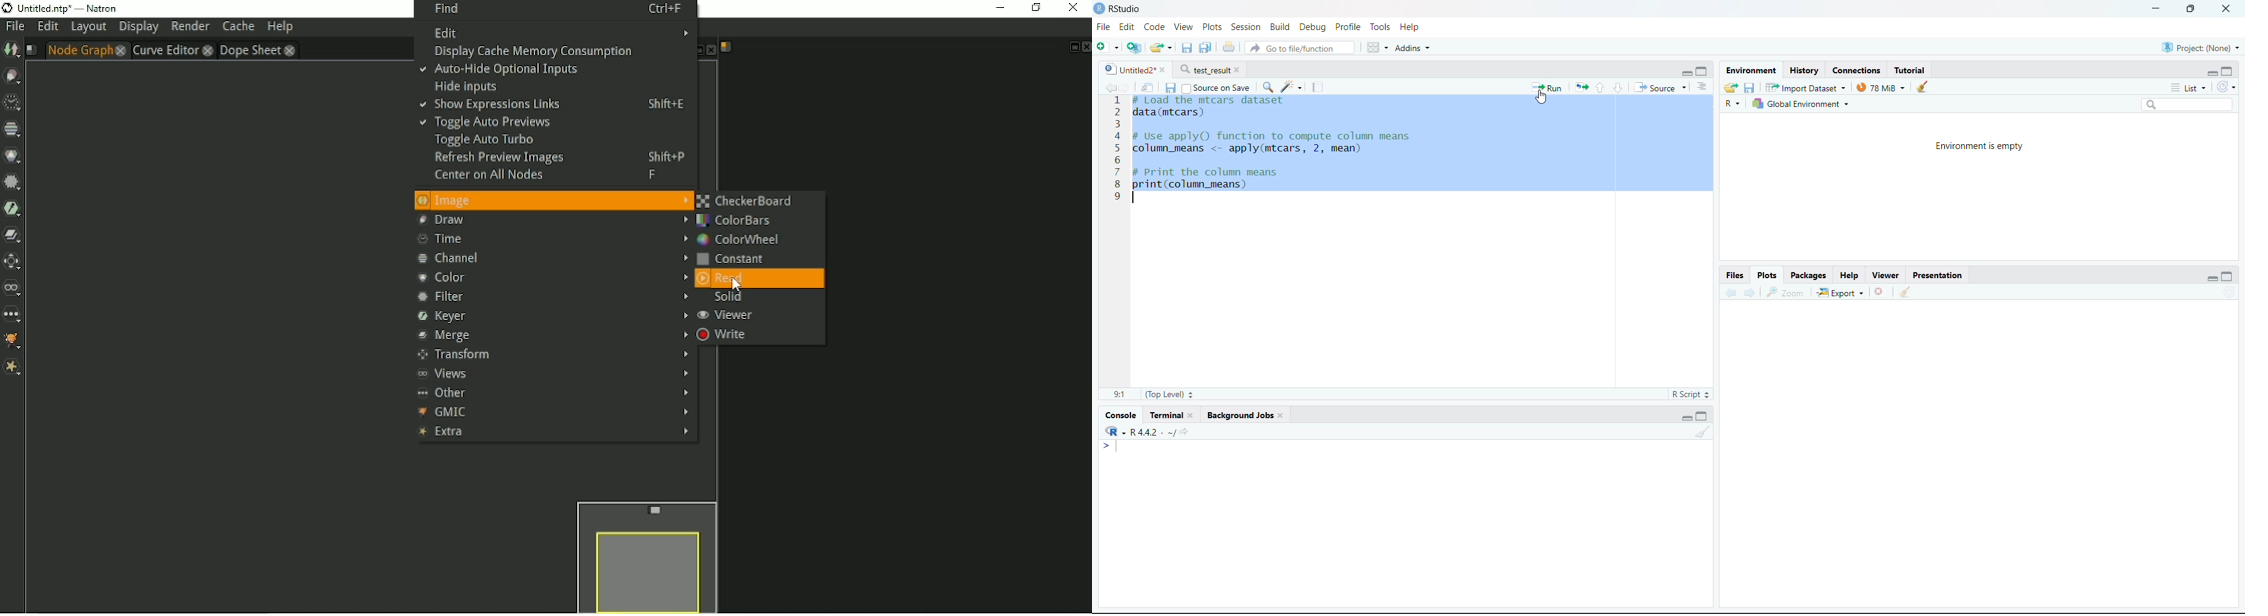  What do you see at coordinates (1108, 47) in the screenshot?
I see `New File` at bounding box center [1108, 47].